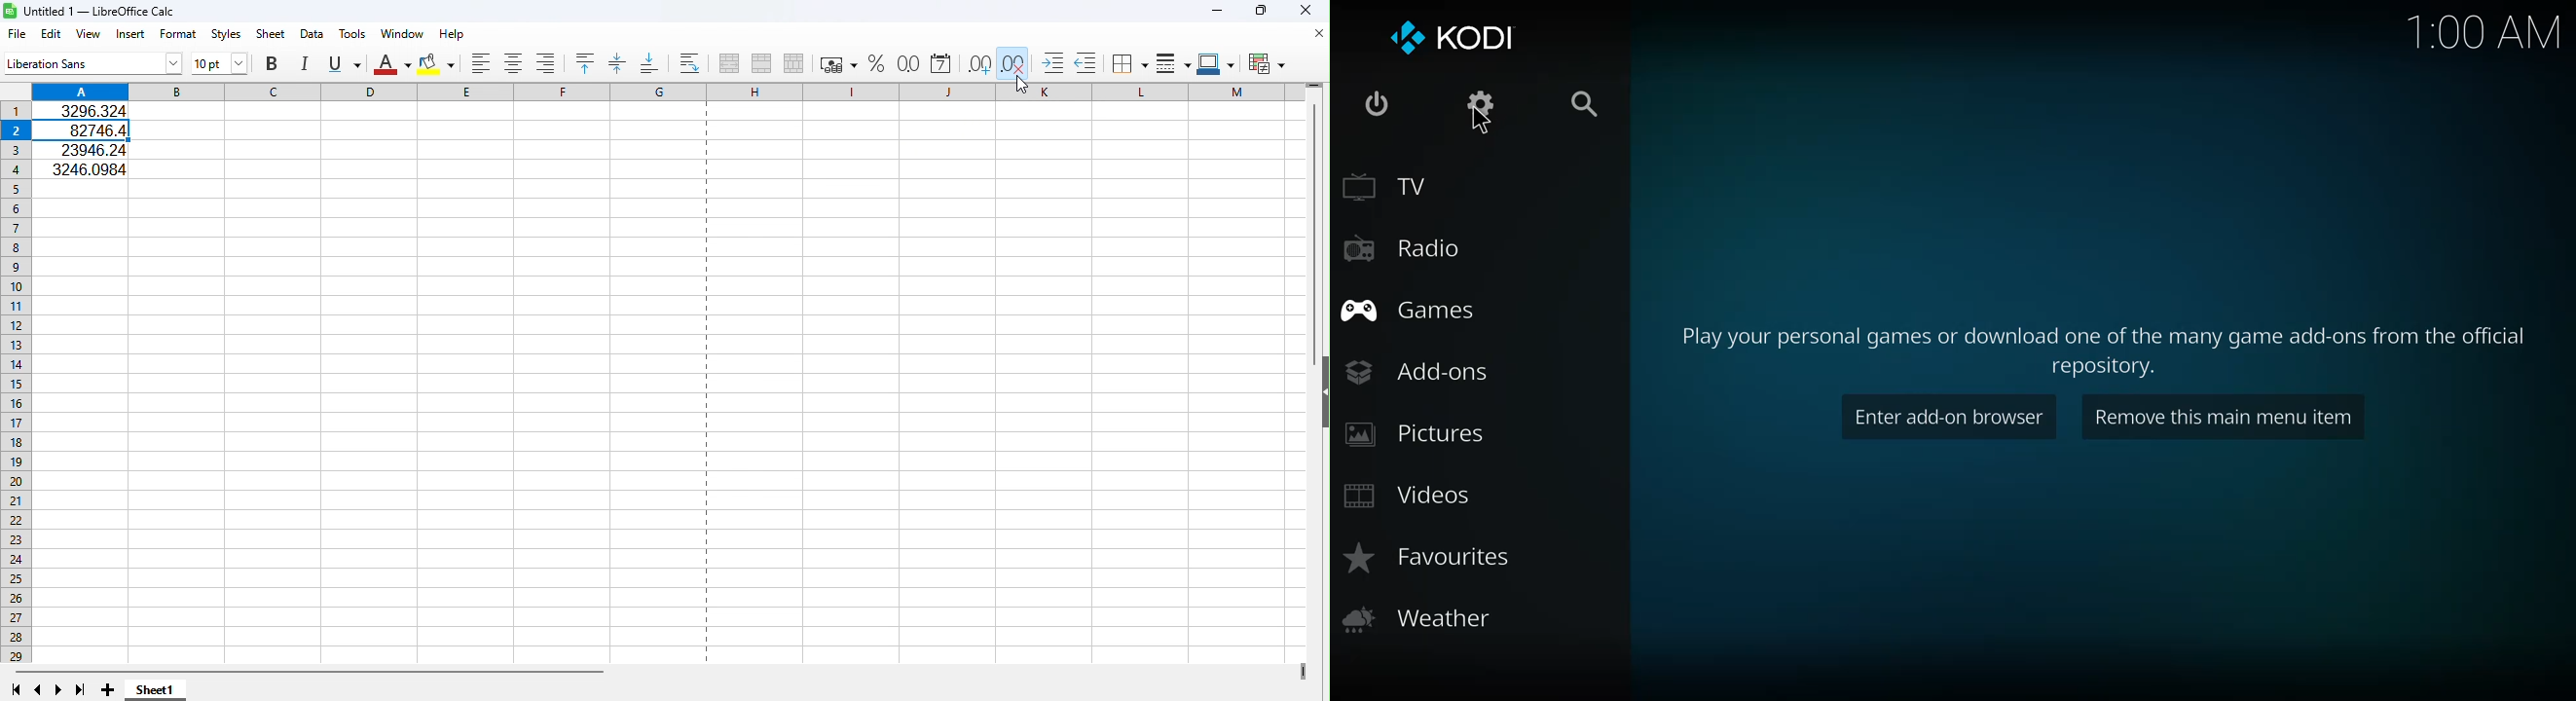 The width and height of the screenshot is (2576, 728). What do you see at coordinates (223, 33) in the screenshot?
I see `Style` at bounding box center [223, 33].